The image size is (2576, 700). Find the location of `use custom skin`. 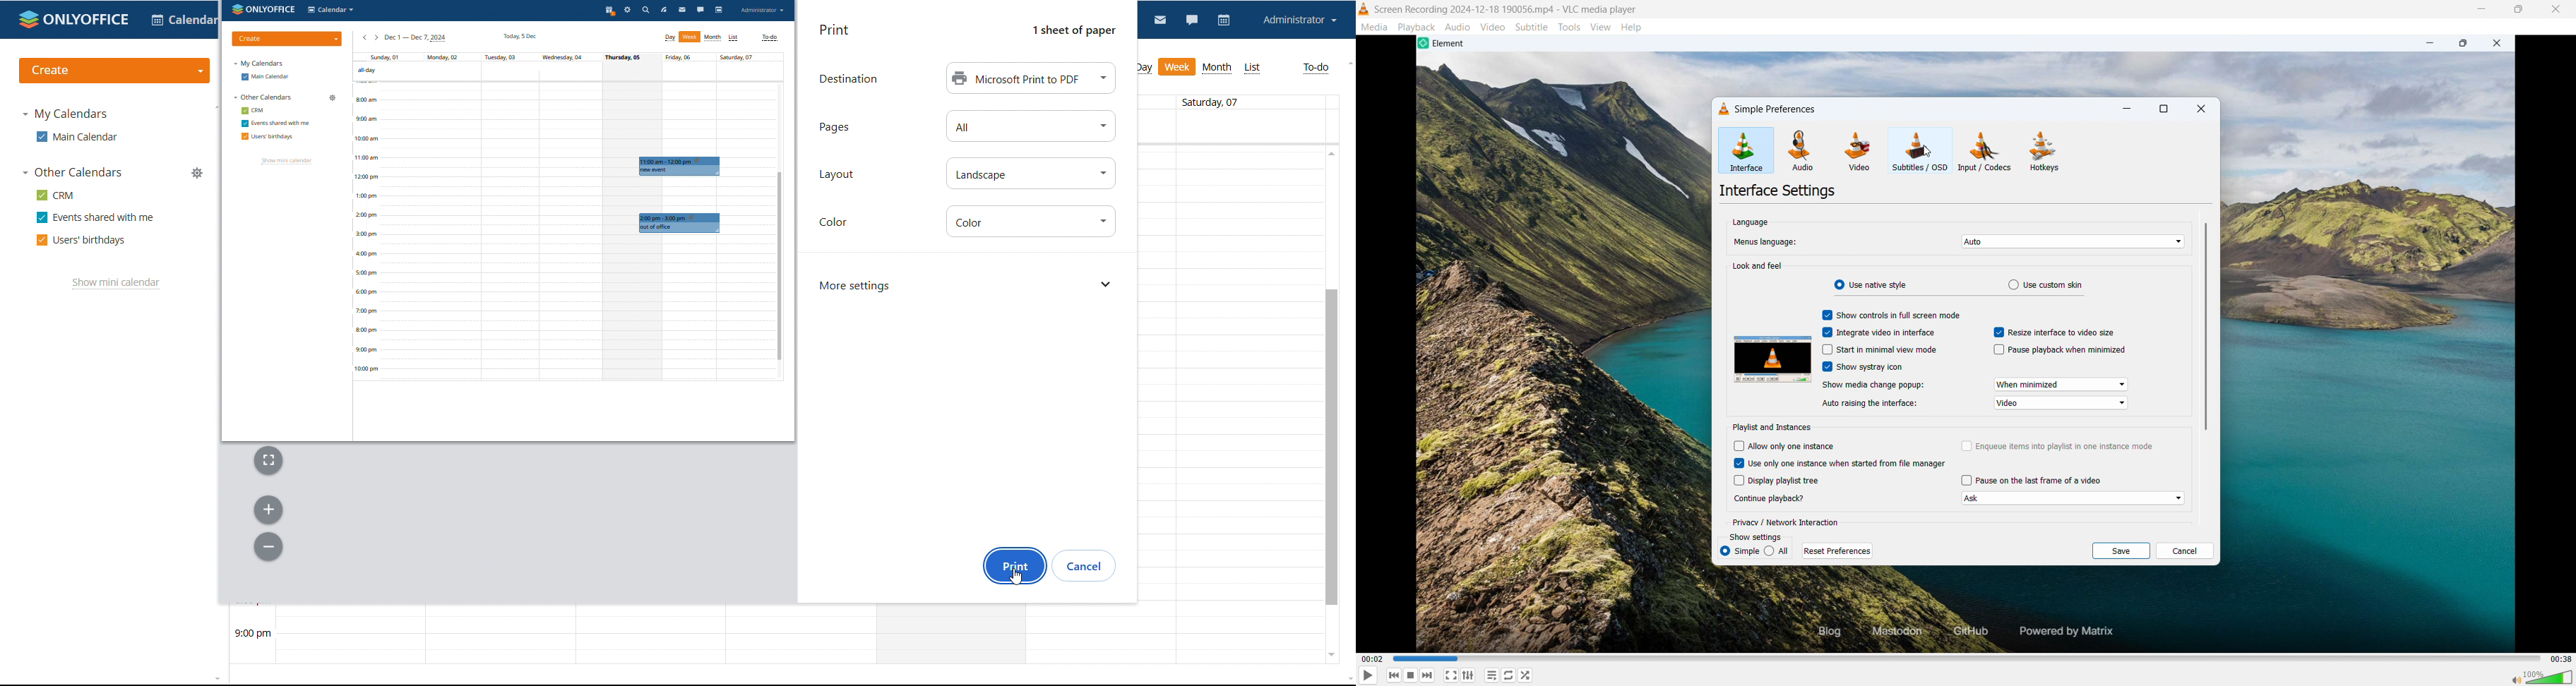

use custom skin is located at coordinates (2044, 285).